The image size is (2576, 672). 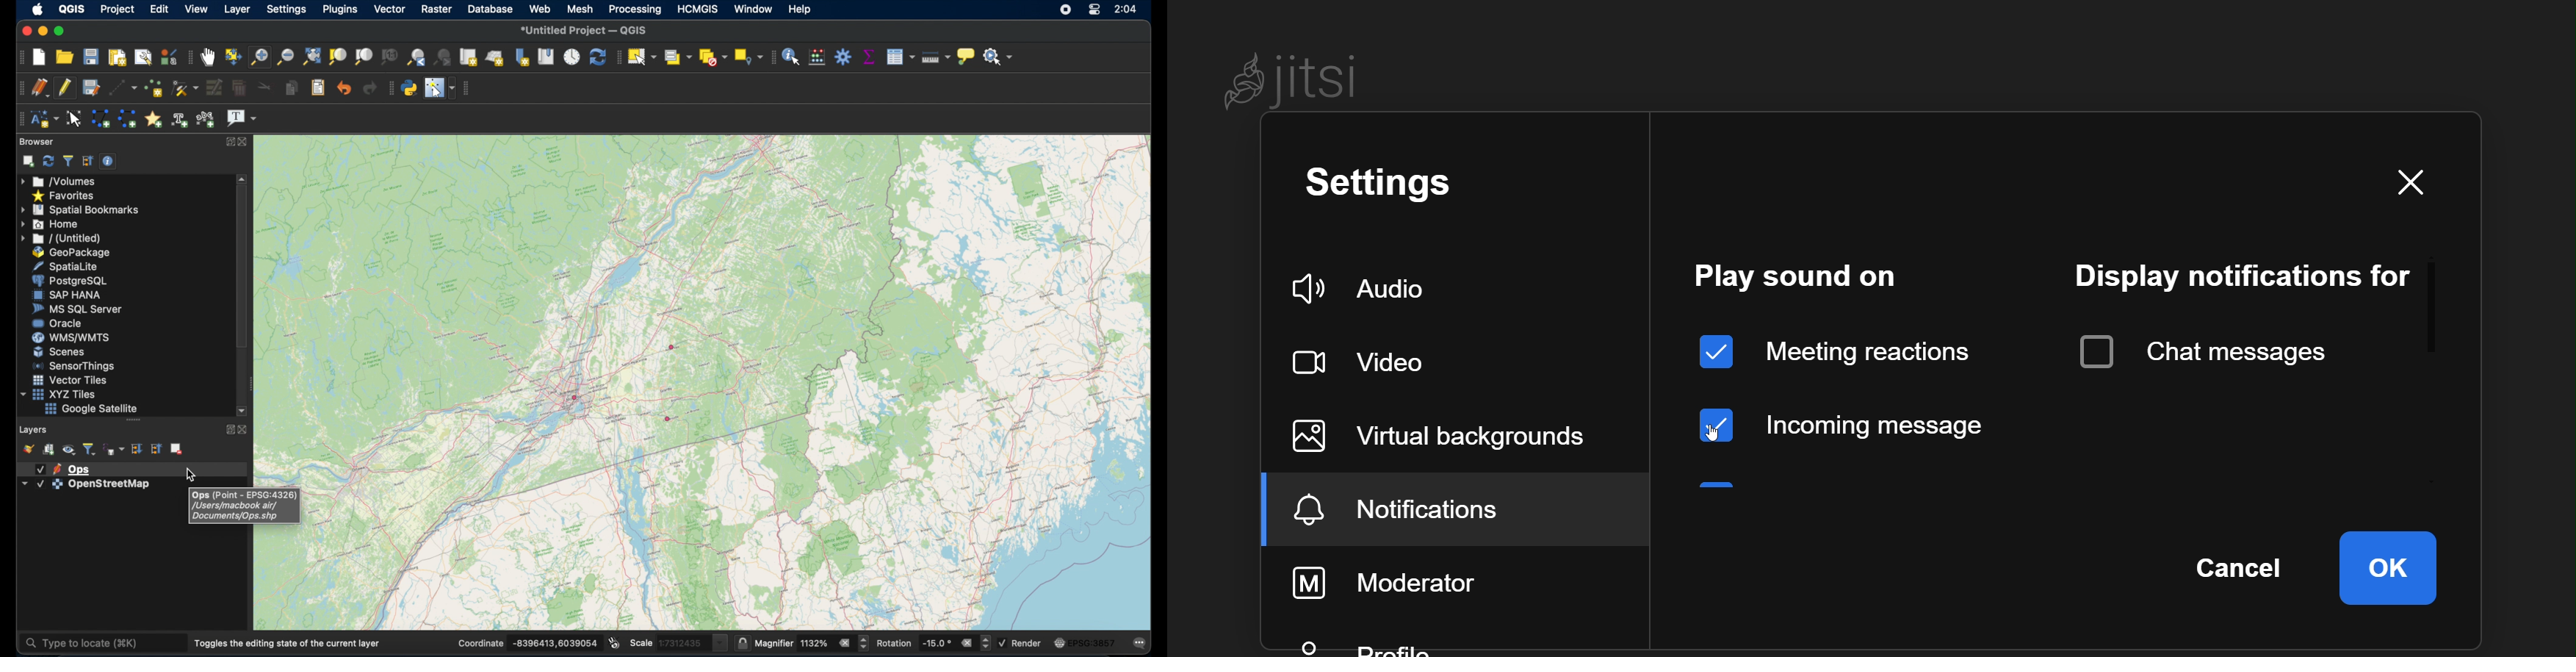 I want to click on cancel, so click(x=2244, y=565).